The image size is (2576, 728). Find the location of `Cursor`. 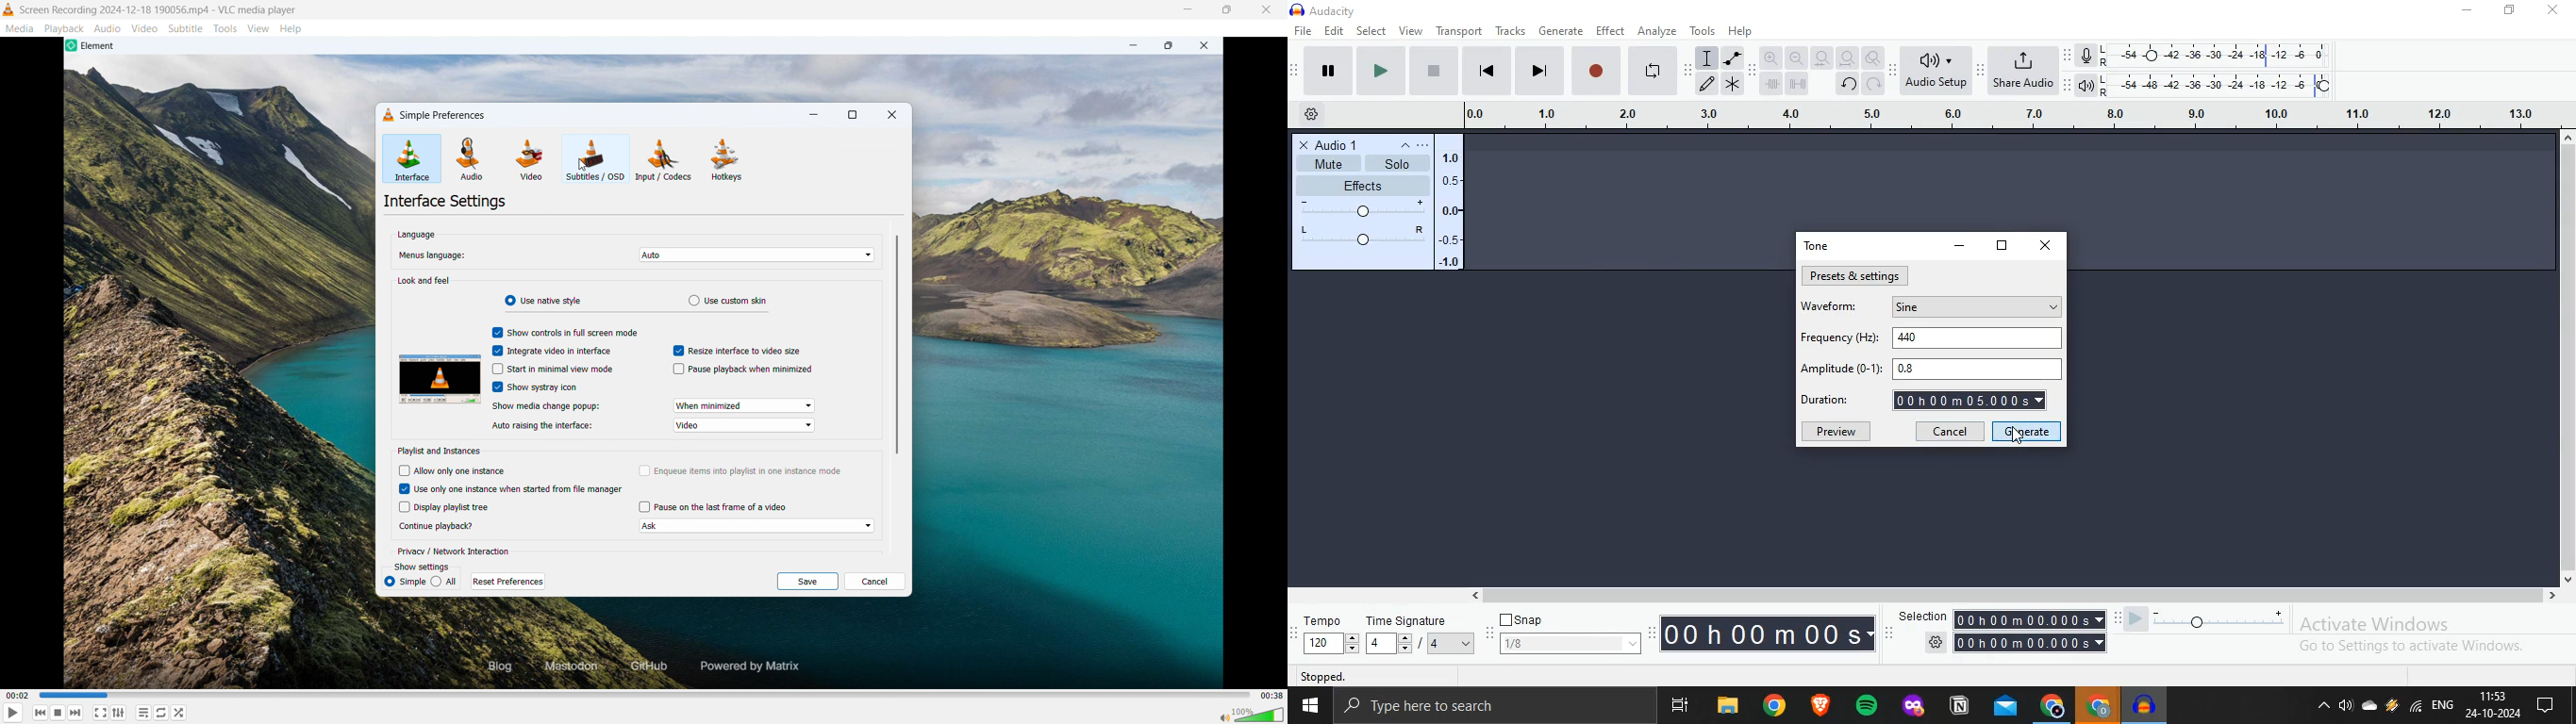

Cursor is located at coordinates (278, 219).